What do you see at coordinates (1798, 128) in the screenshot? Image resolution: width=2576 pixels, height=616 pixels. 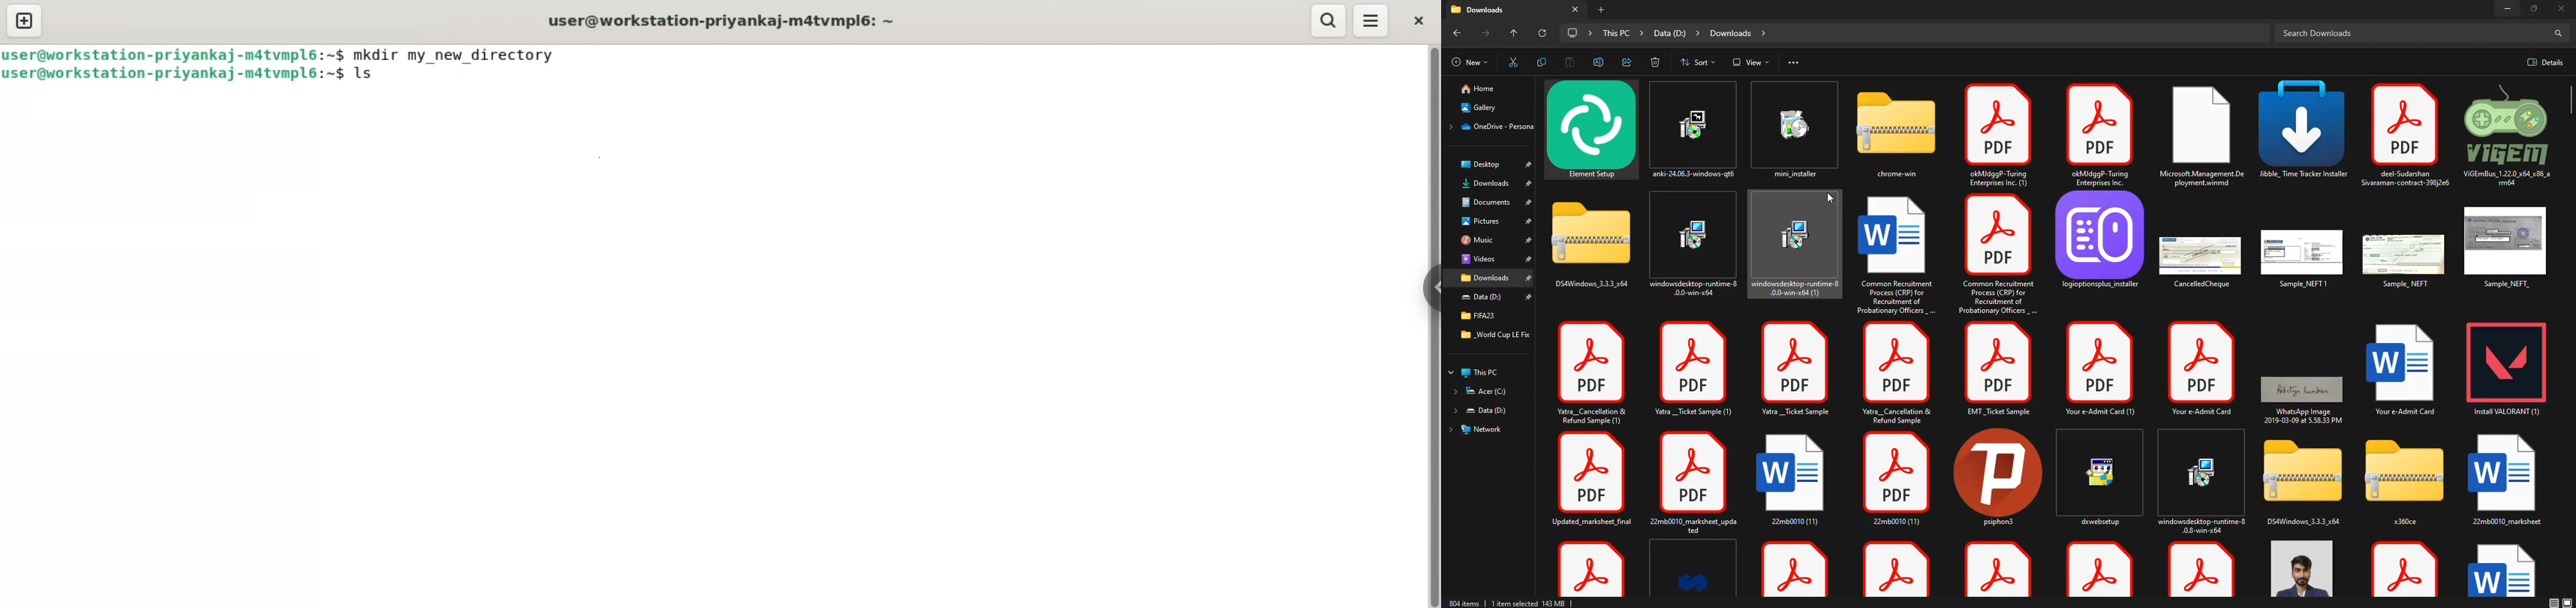 I see `file` at bounding box center [1798, 128].